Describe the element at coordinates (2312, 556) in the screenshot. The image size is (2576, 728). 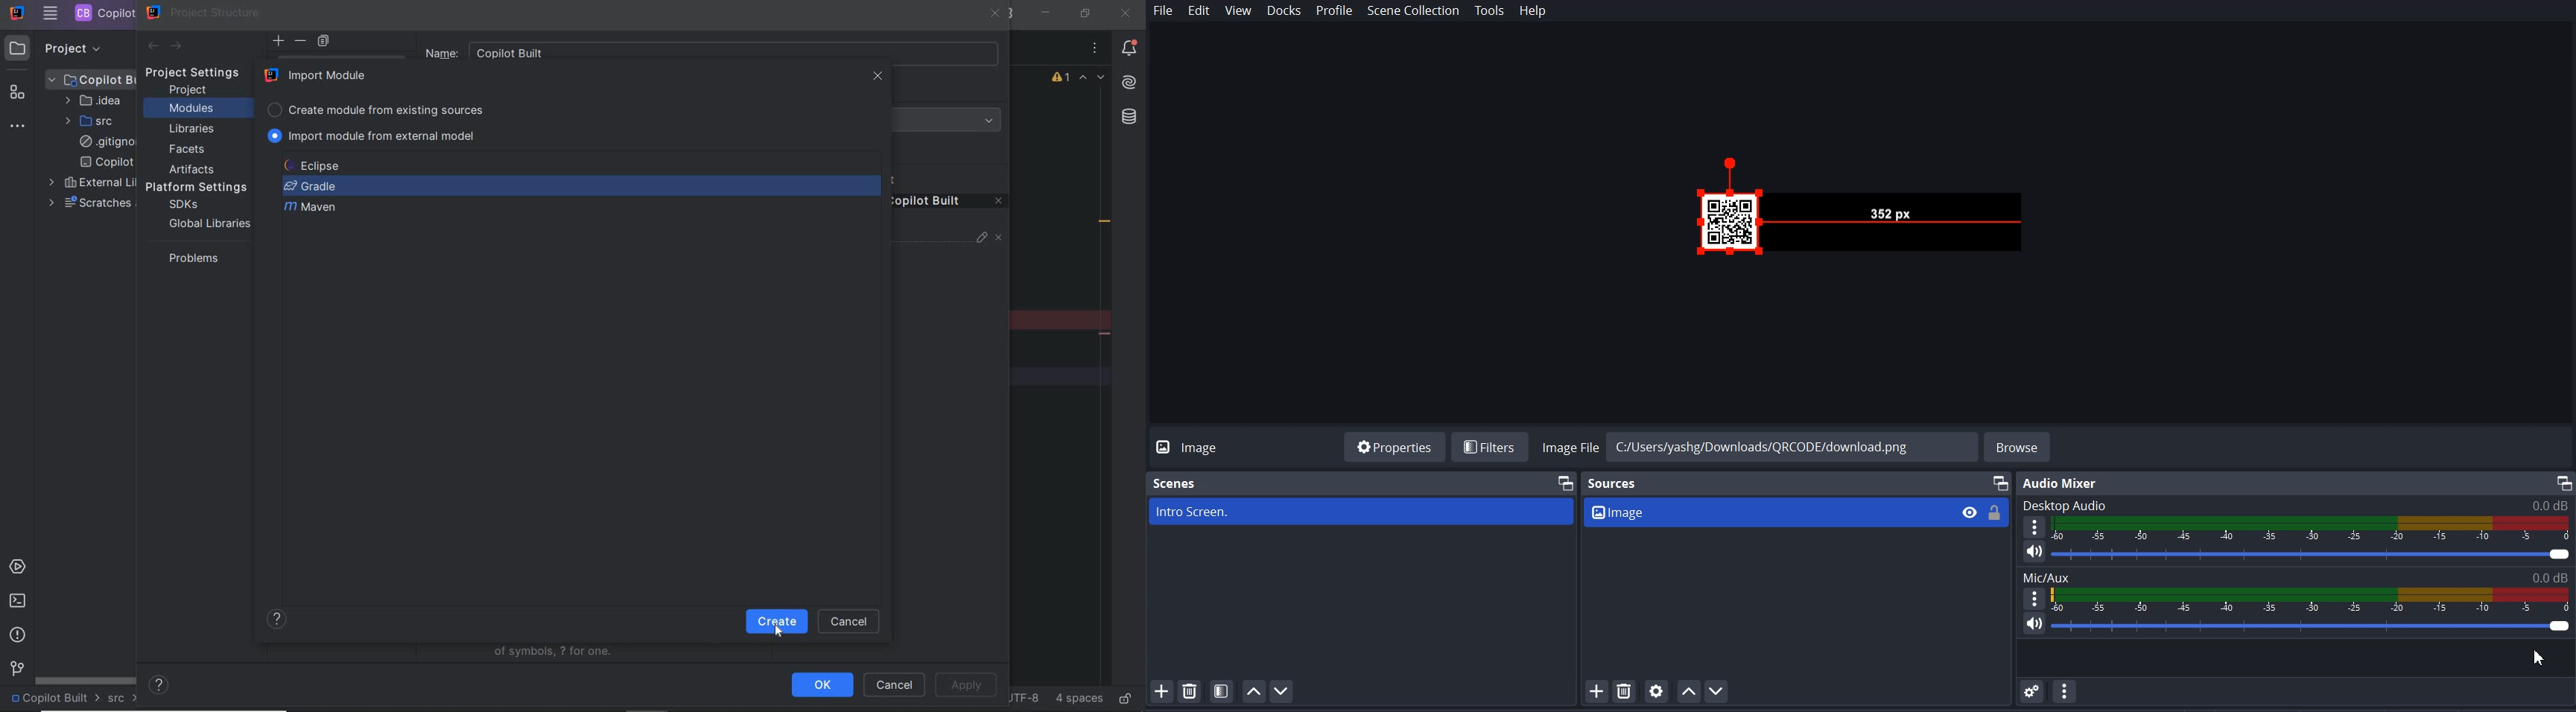
I see `Volume Adjuster` at that location.